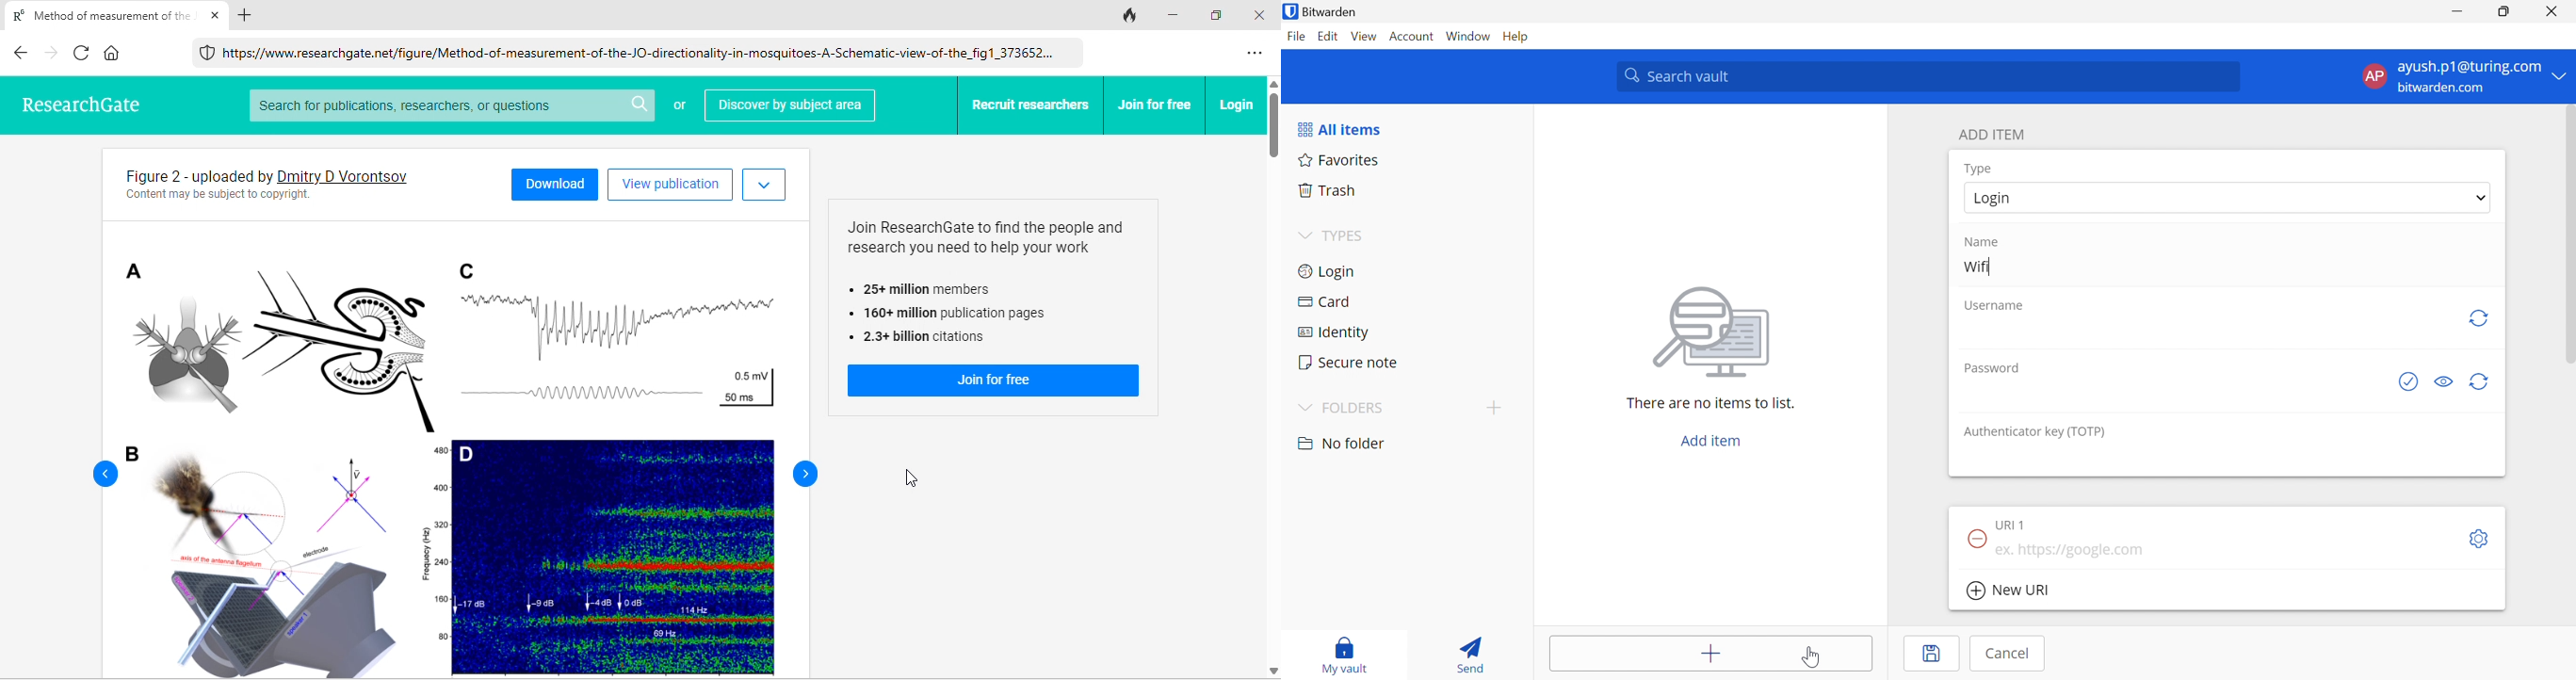 The width and height of the screenshot is (2576, 700). Describe the element at coordinates (1336, 159) in the screenshot. I see `Favorites` at that location.